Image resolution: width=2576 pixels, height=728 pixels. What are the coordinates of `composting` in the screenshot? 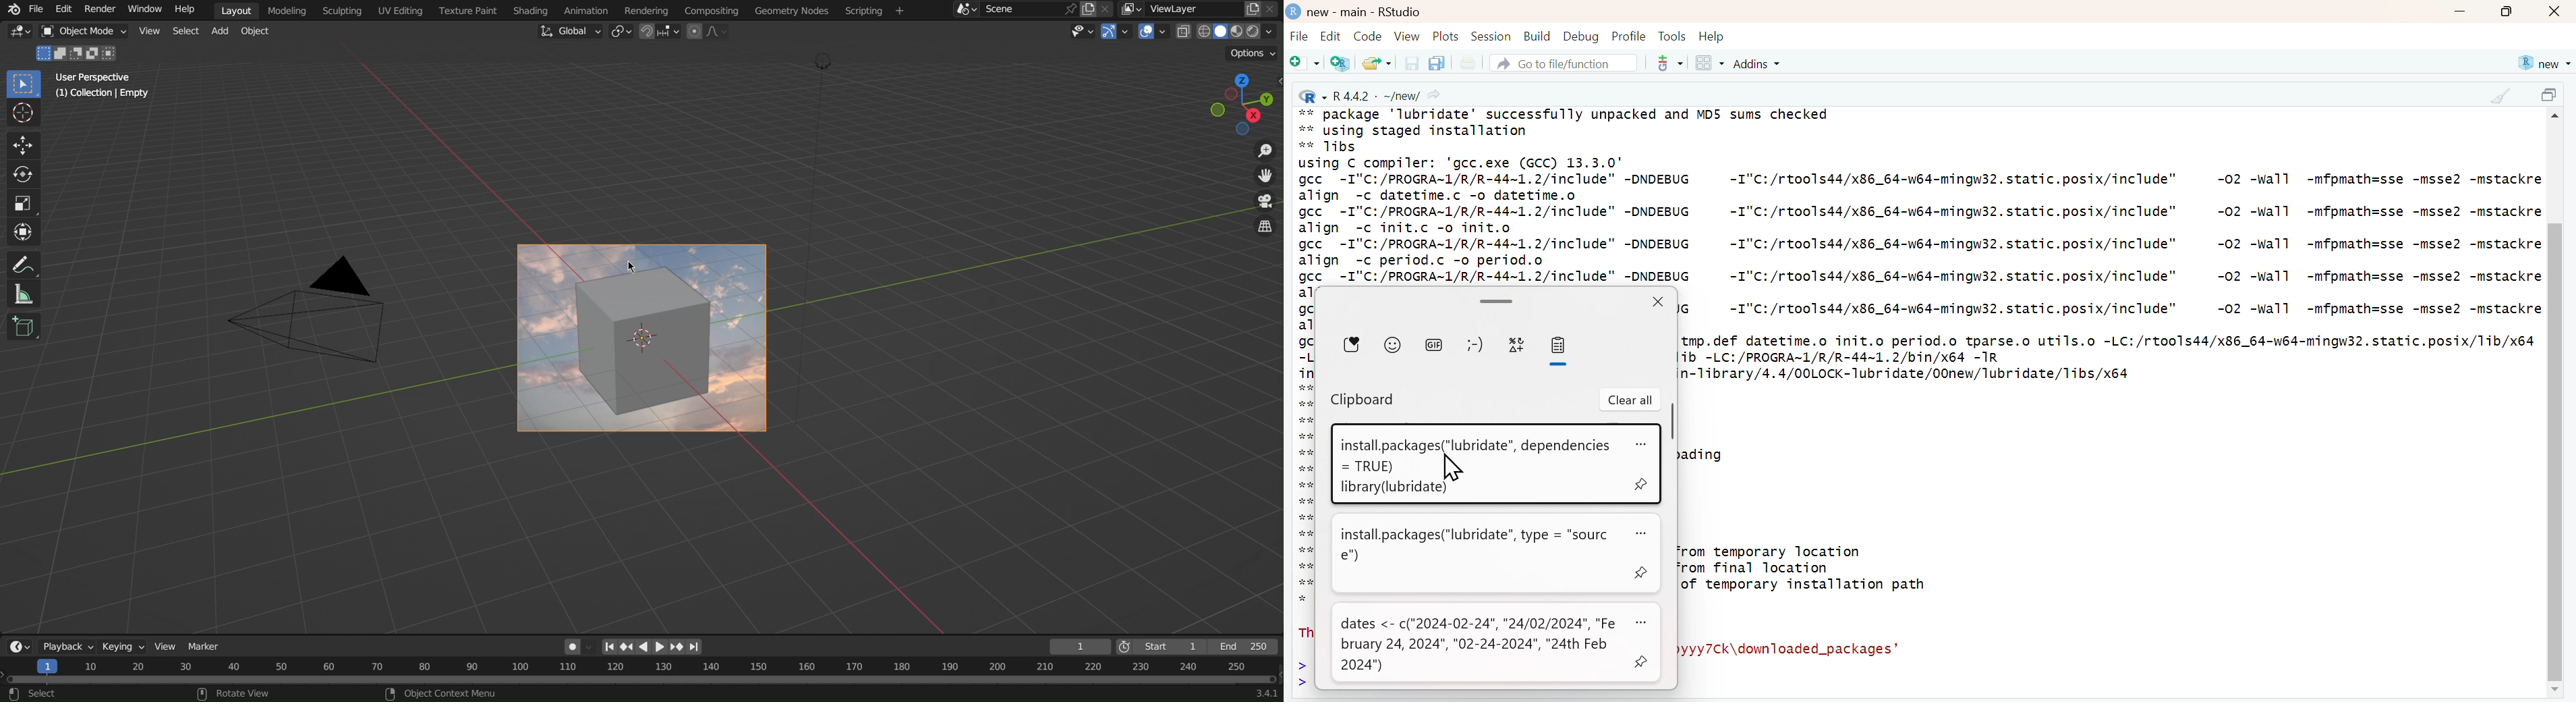 It's located at (711, 10).